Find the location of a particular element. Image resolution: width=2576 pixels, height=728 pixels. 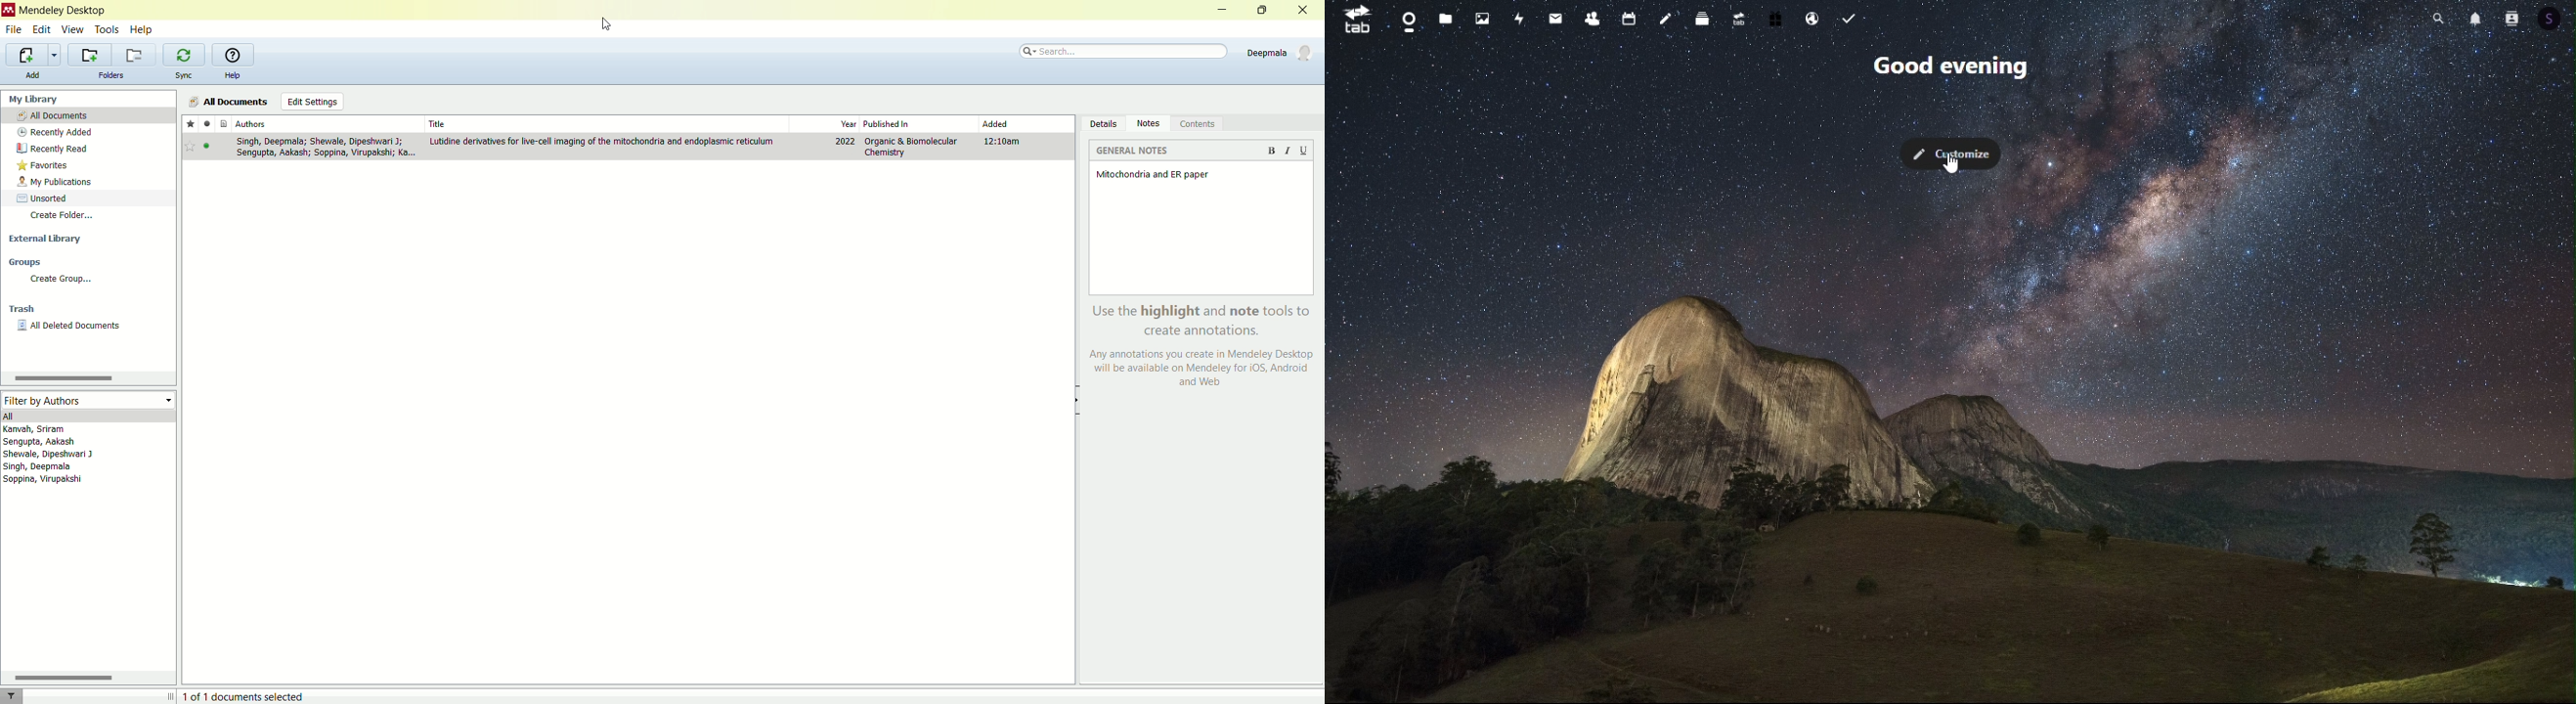

close is located at coordinates (1304, 10).